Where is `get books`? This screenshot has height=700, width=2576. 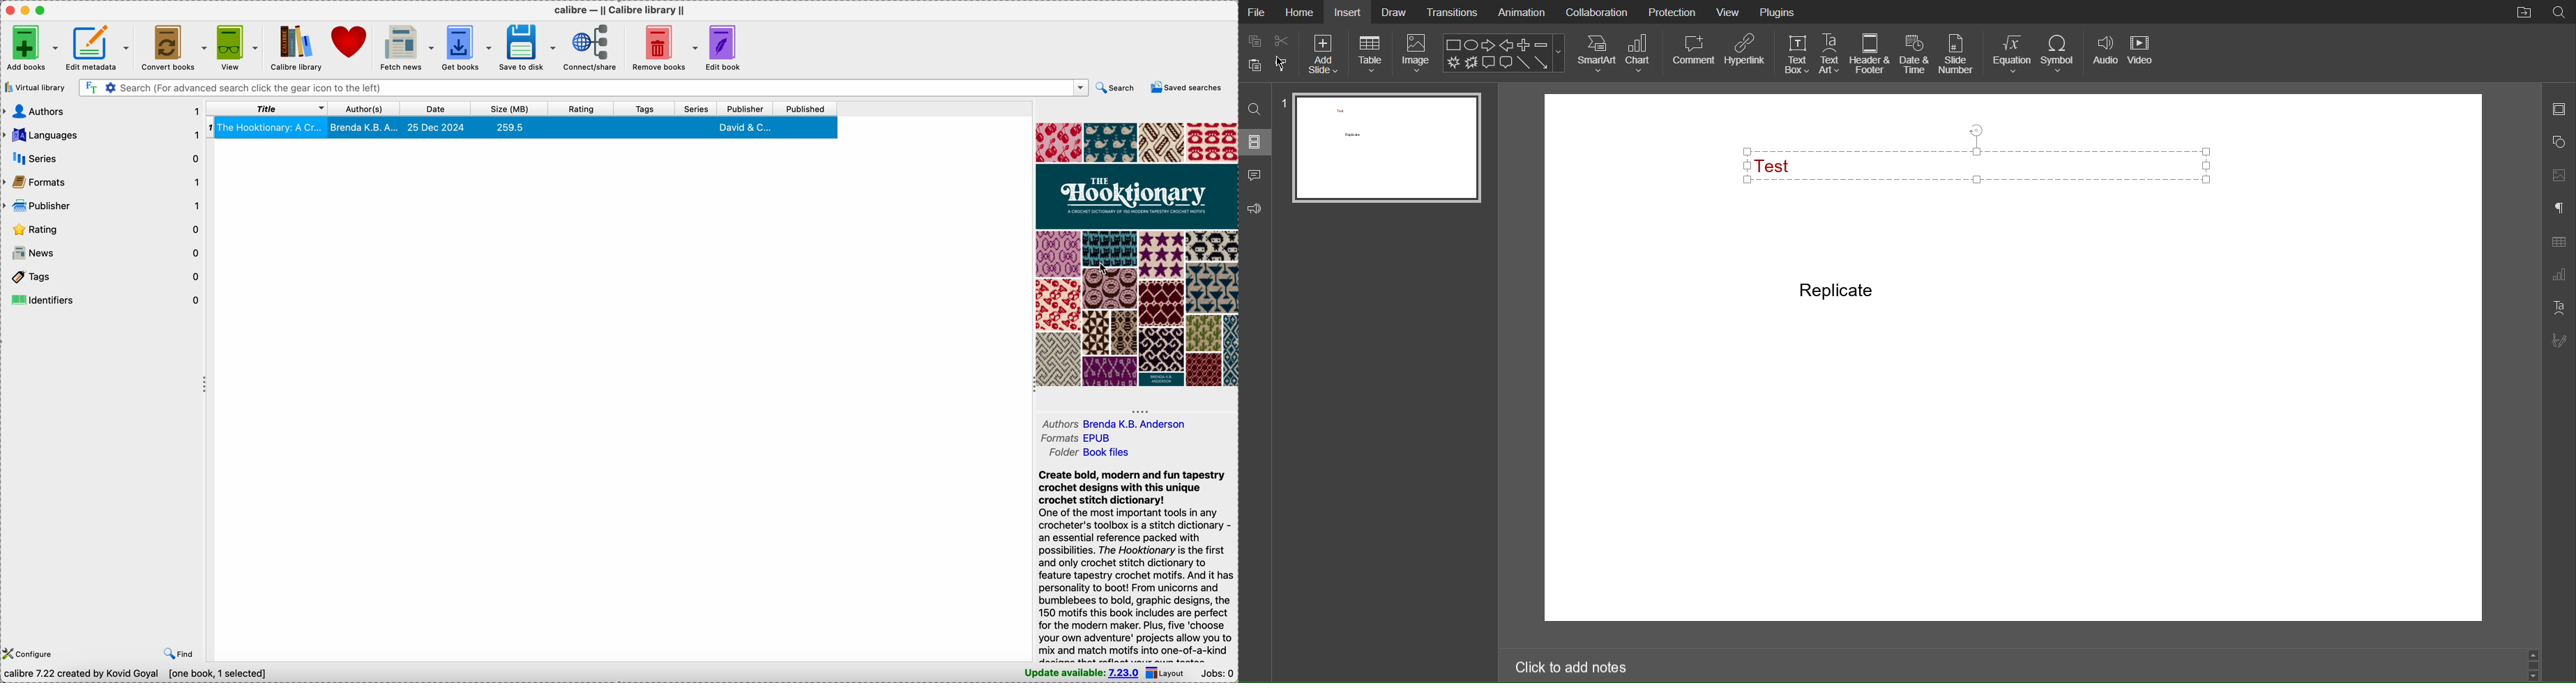 get books is located at coordinates (467, 47).